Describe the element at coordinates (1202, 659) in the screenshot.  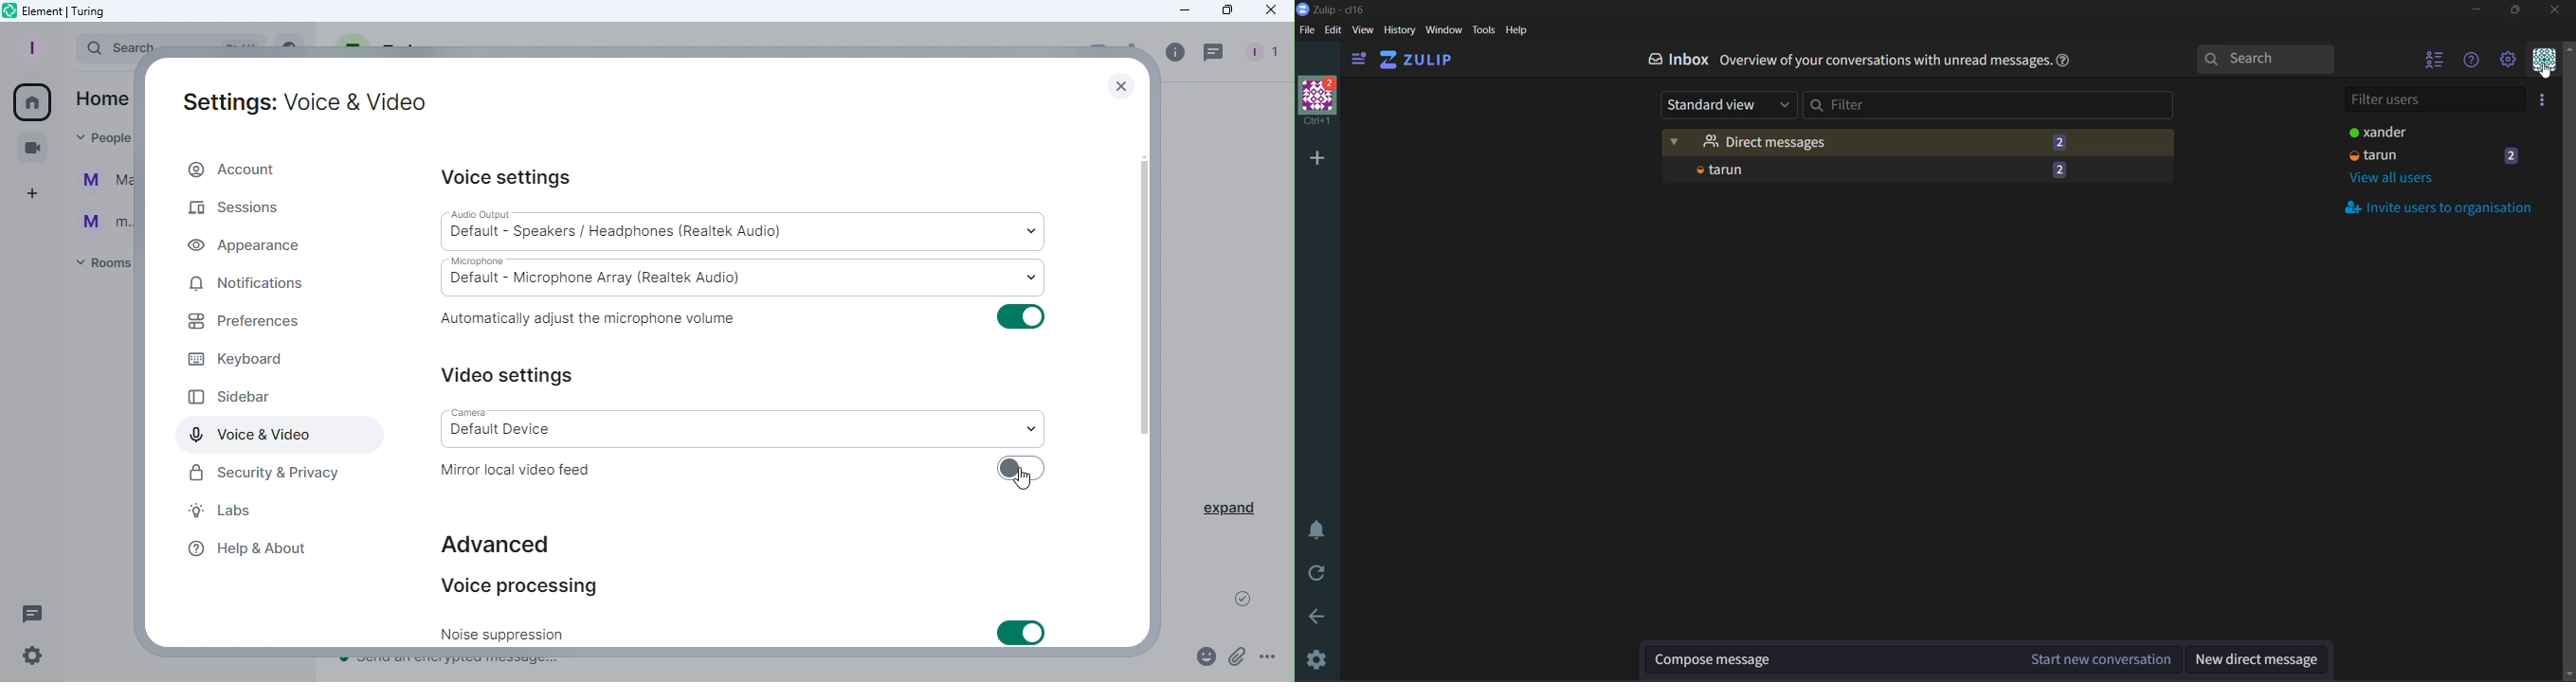
I see `Emoji` at that location.